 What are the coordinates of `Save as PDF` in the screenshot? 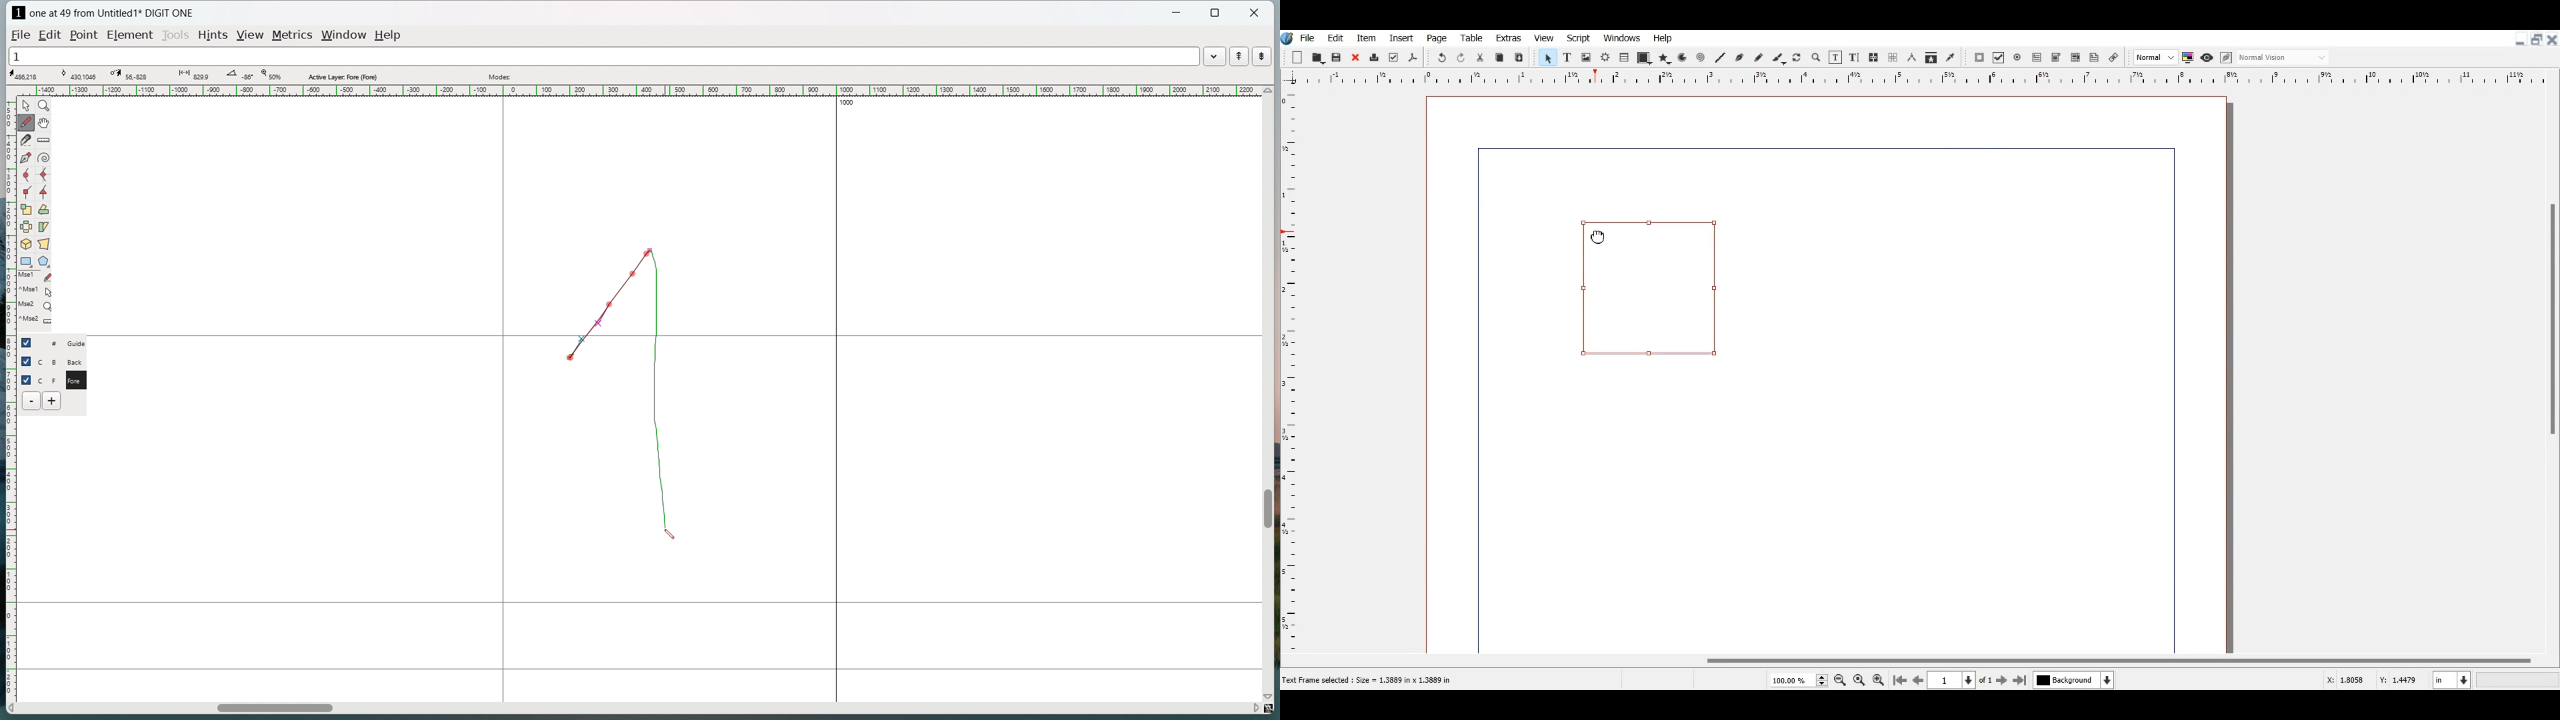 It's located at (1413, 58).